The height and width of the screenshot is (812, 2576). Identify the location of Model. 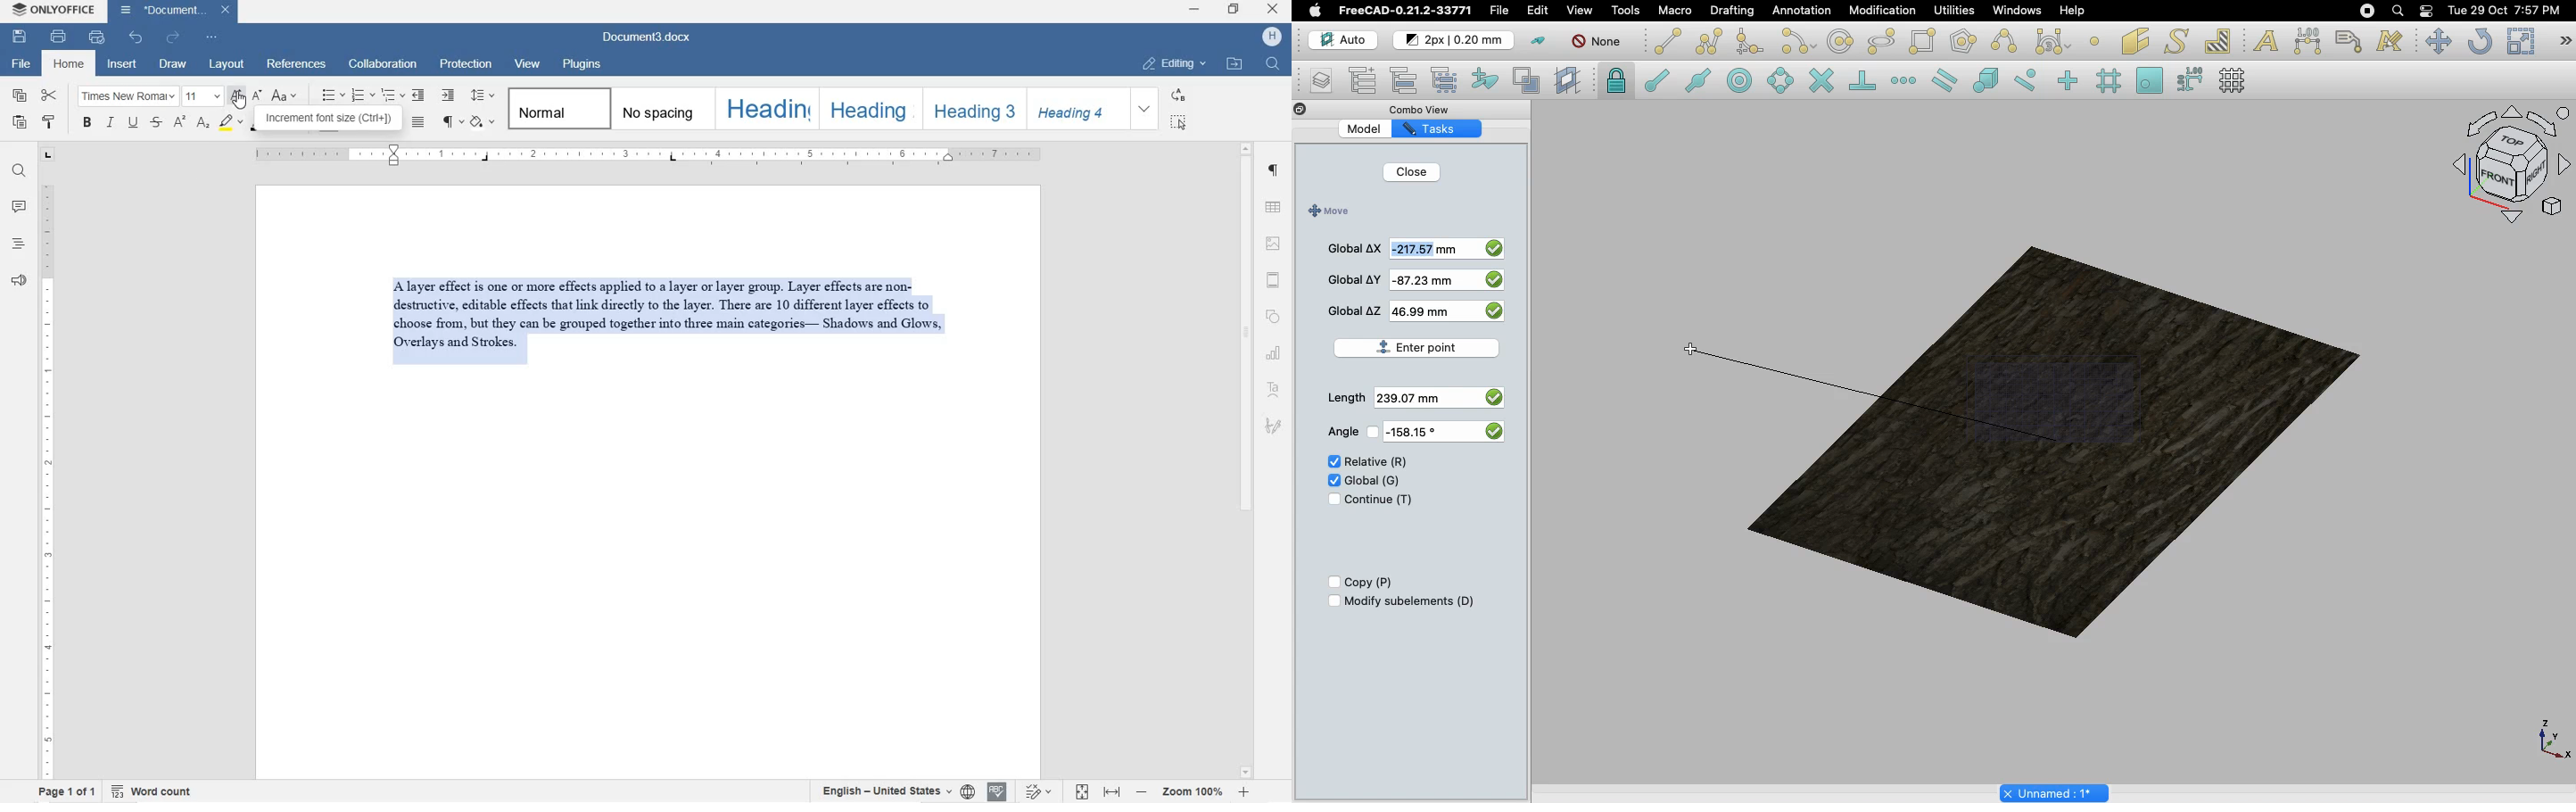
(1376, 129).